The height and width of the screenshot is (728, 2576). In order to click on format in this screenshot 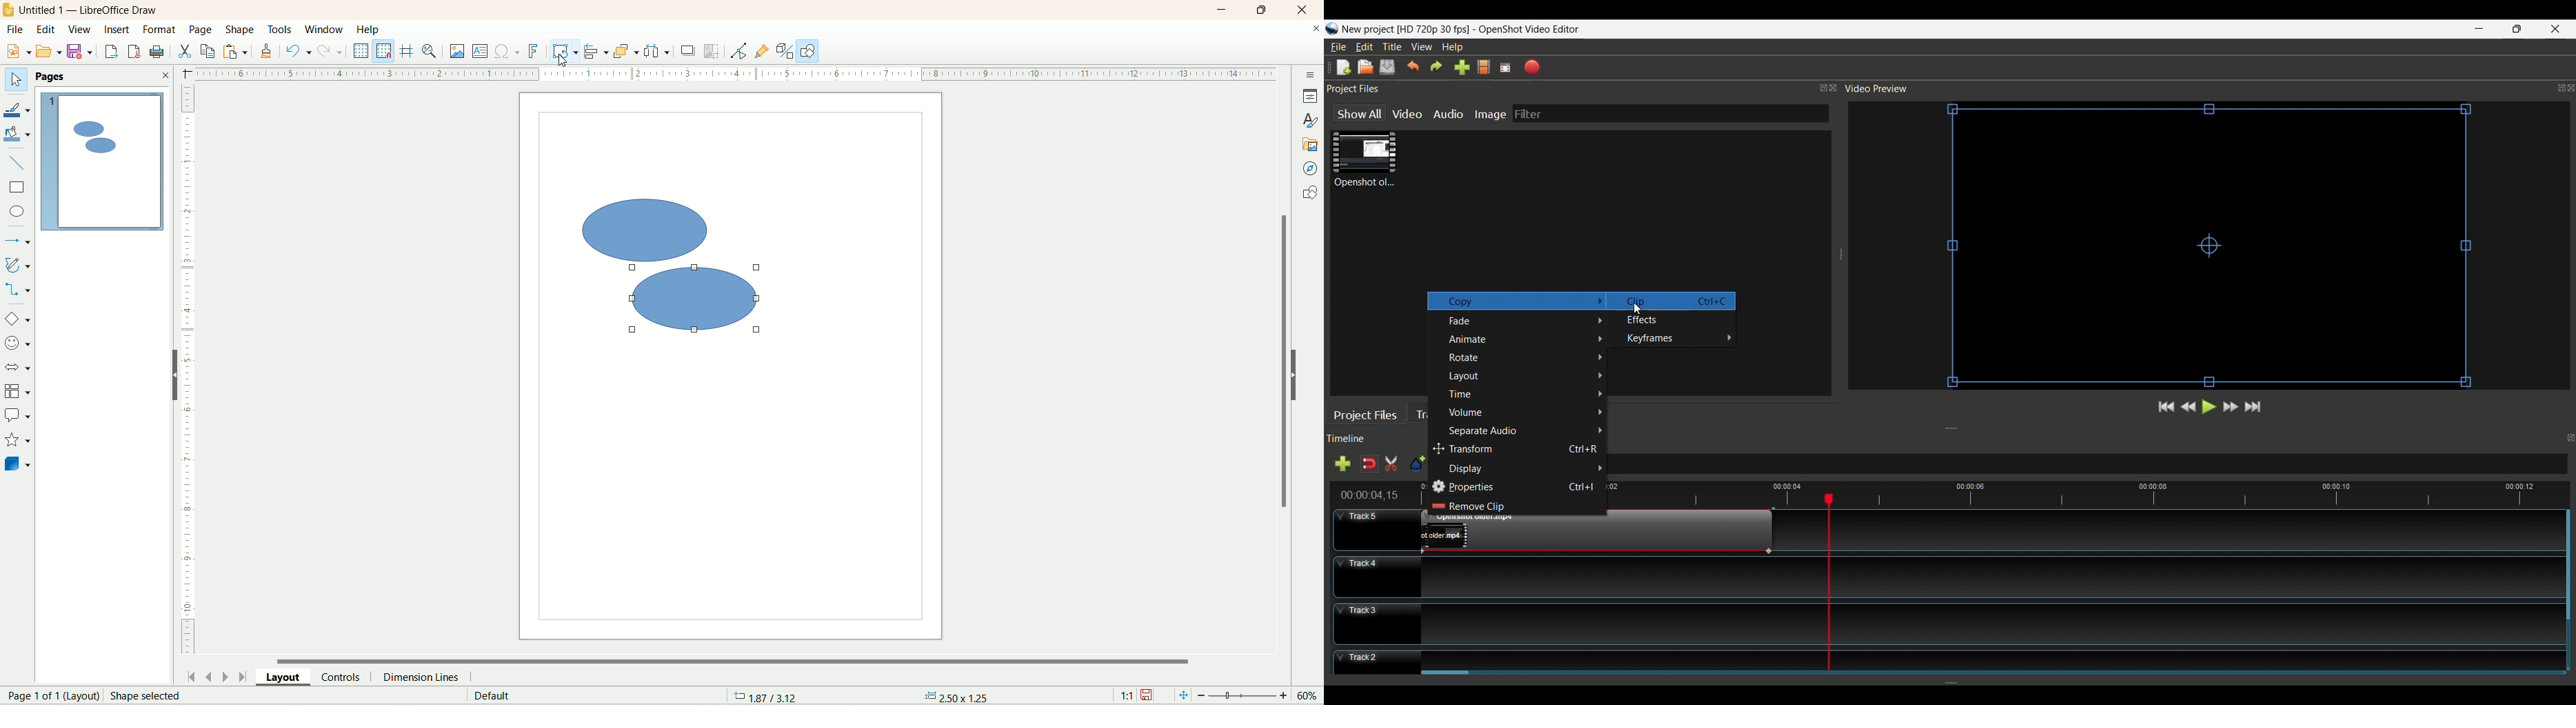, I will do `click(163, 30)`.